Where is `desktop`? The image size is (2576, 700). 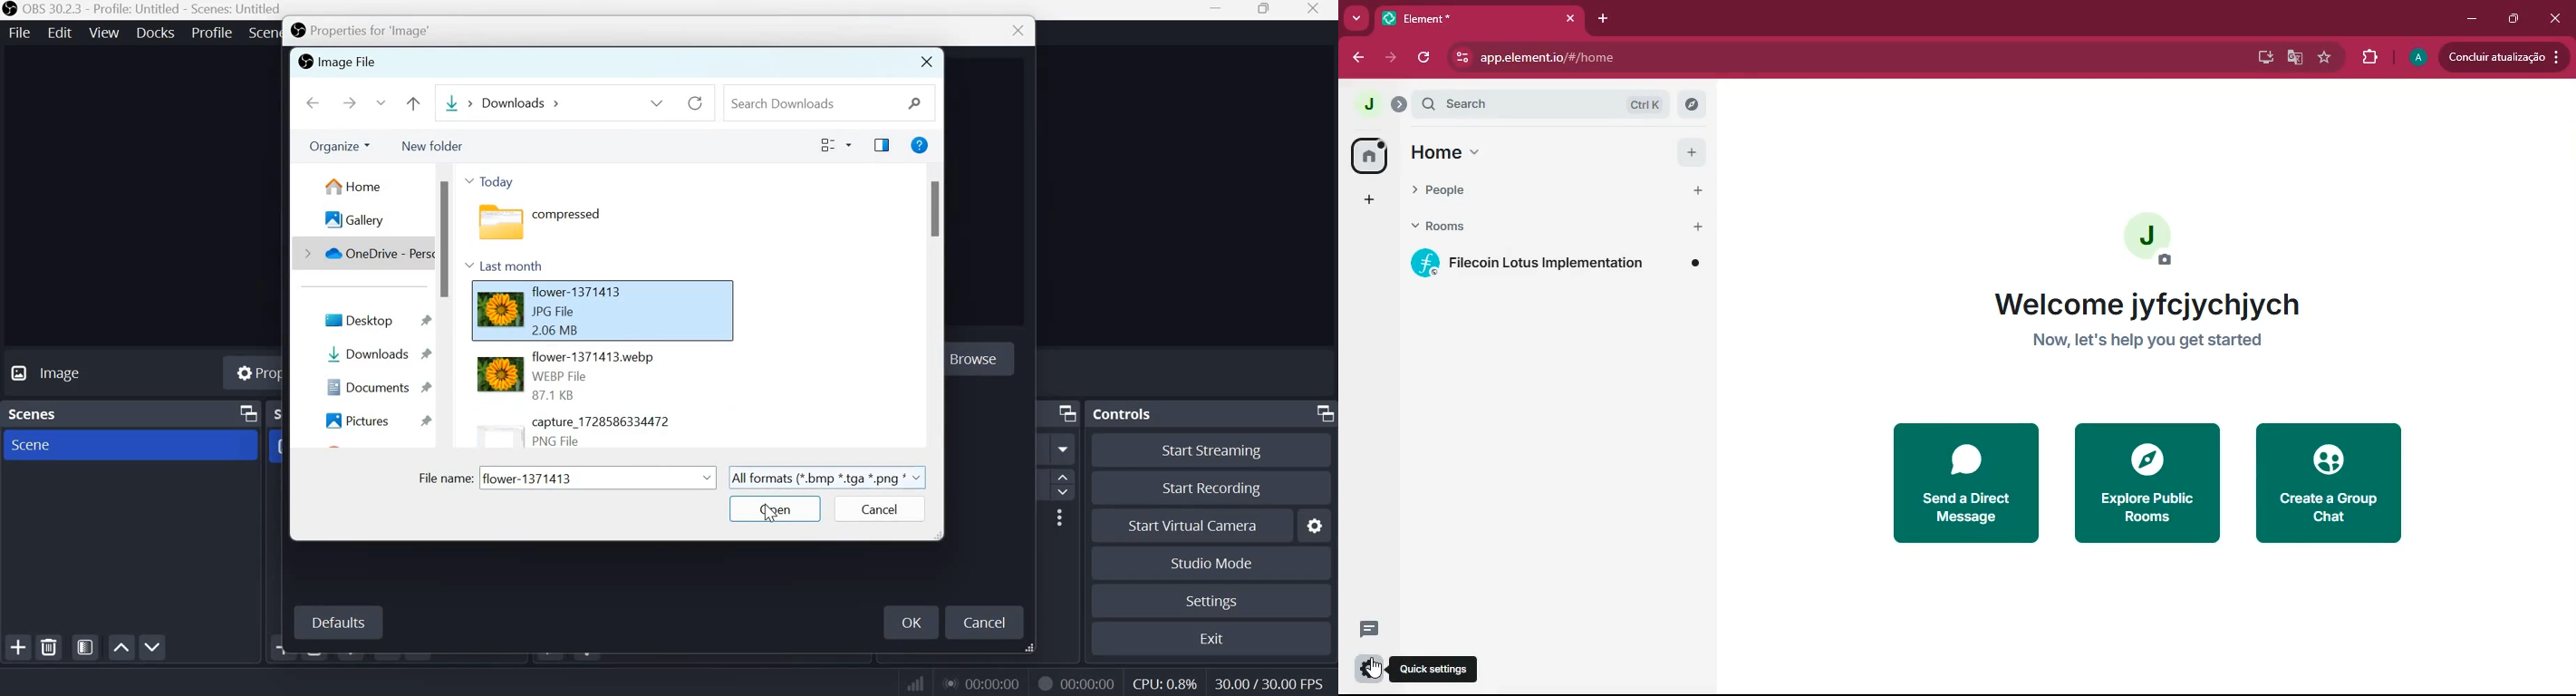 desktop is located at coordinates (374, 319).